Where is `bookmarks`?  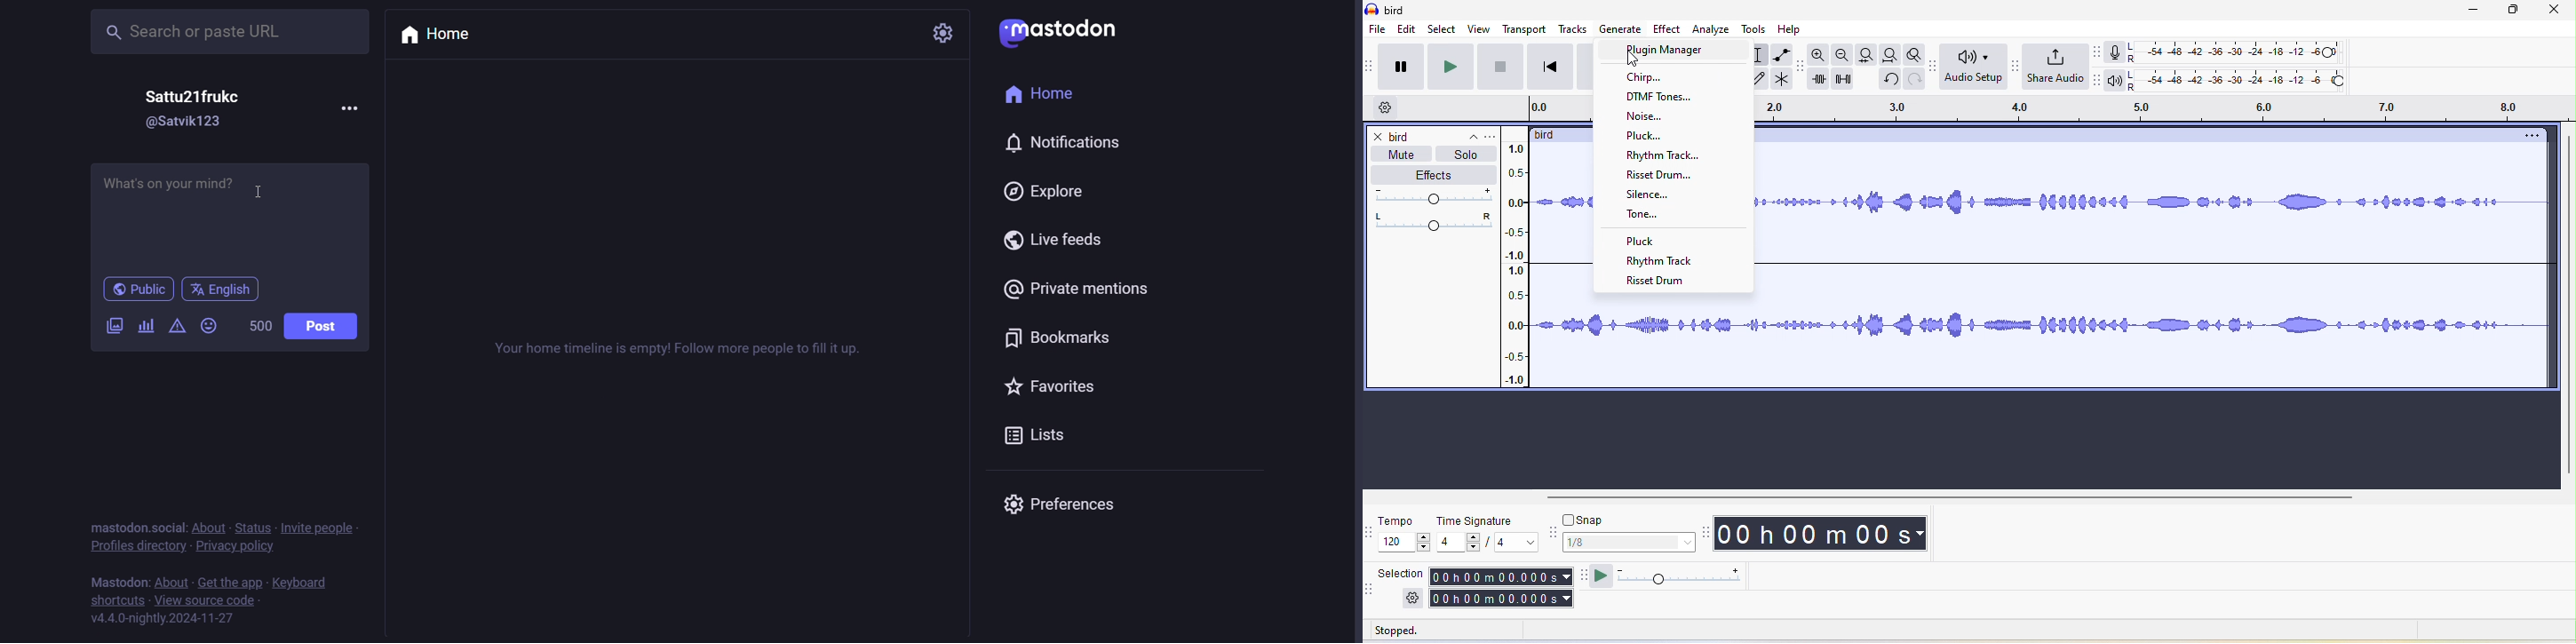 bookmarks is located at coordinates (1059, 341).